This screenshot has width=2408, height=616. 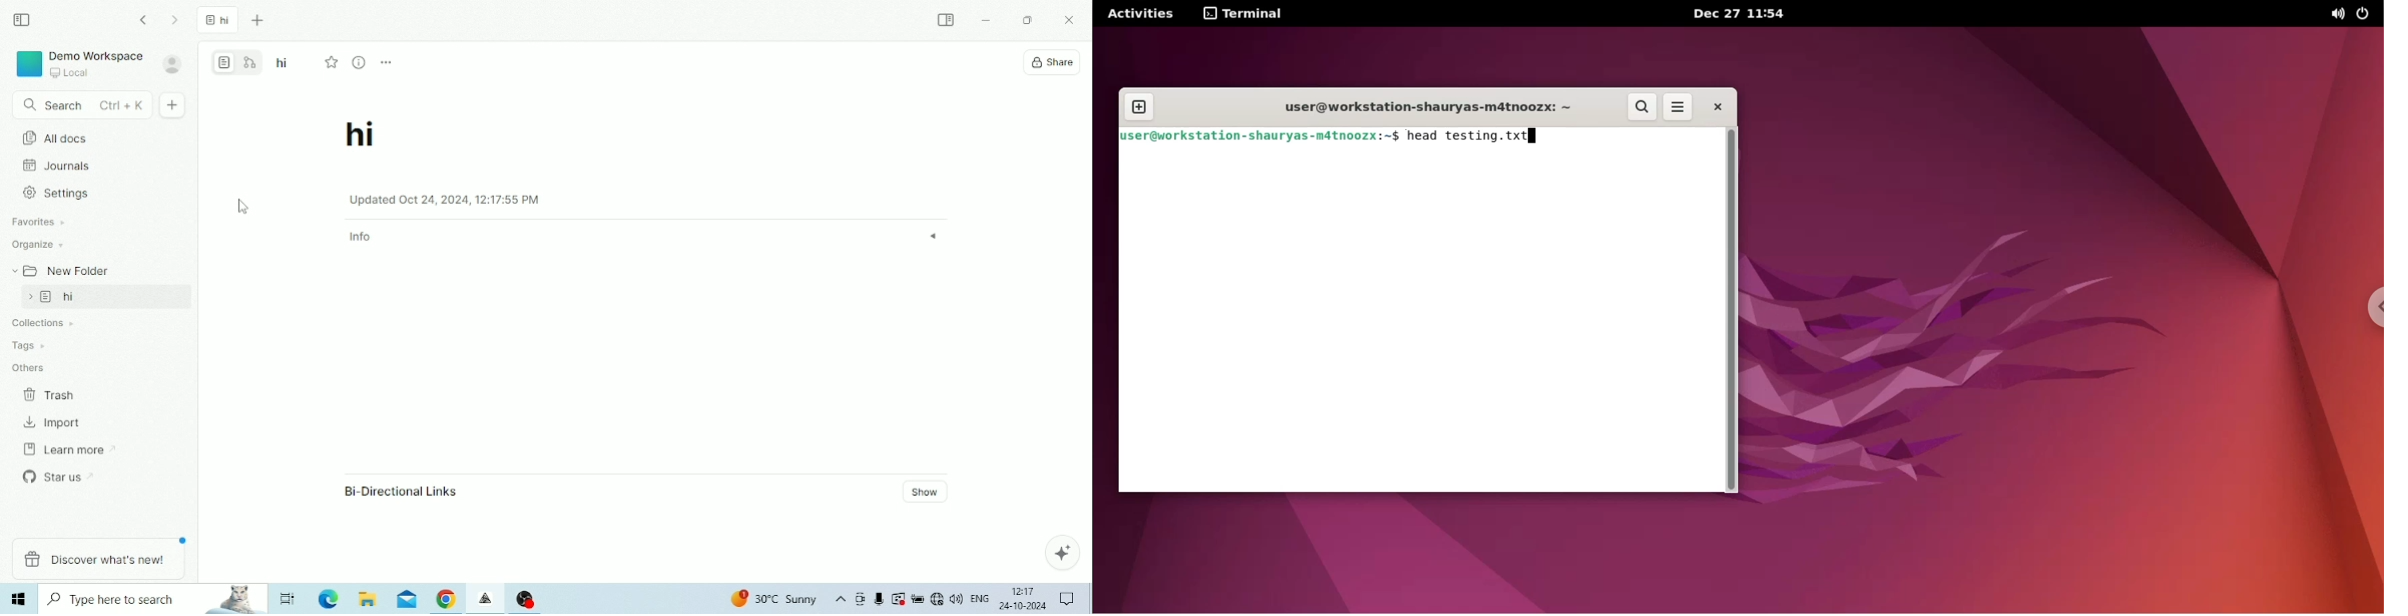 I want to click on Show hidden icons, so click(x=841, y=600).